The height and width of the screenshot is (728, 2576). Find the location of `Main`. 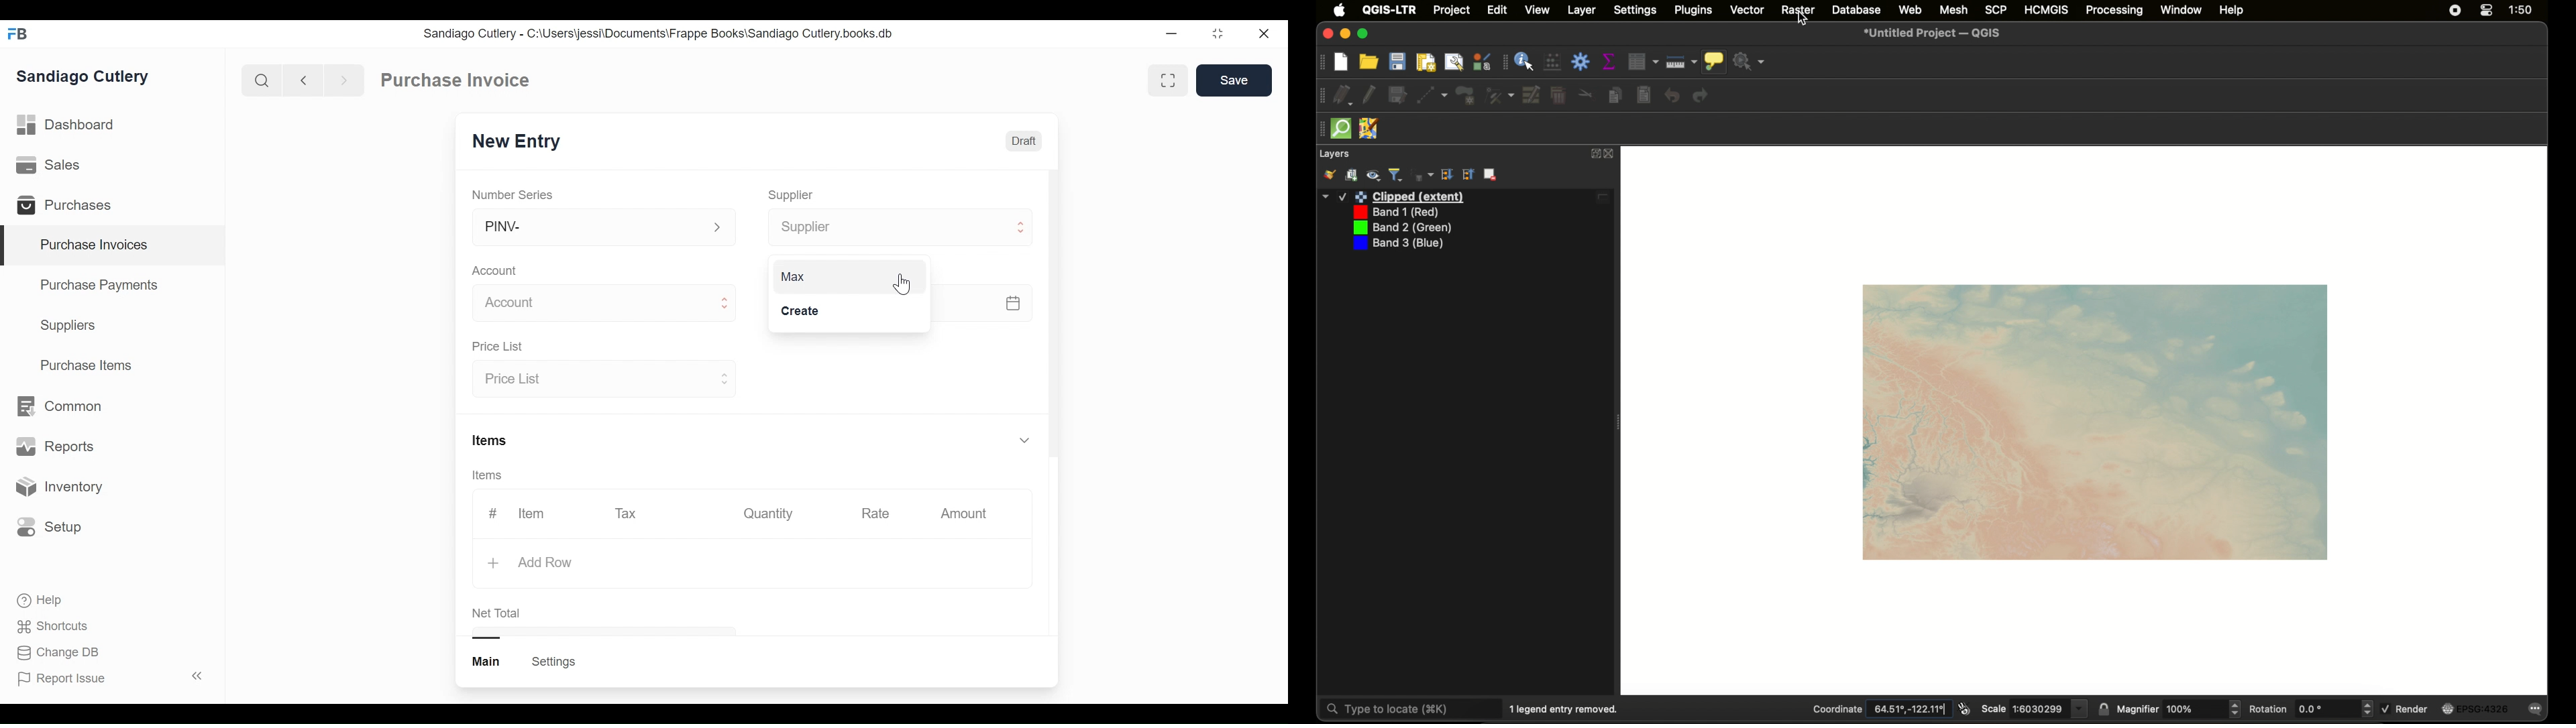

Main is located at coordinates (488, 660).